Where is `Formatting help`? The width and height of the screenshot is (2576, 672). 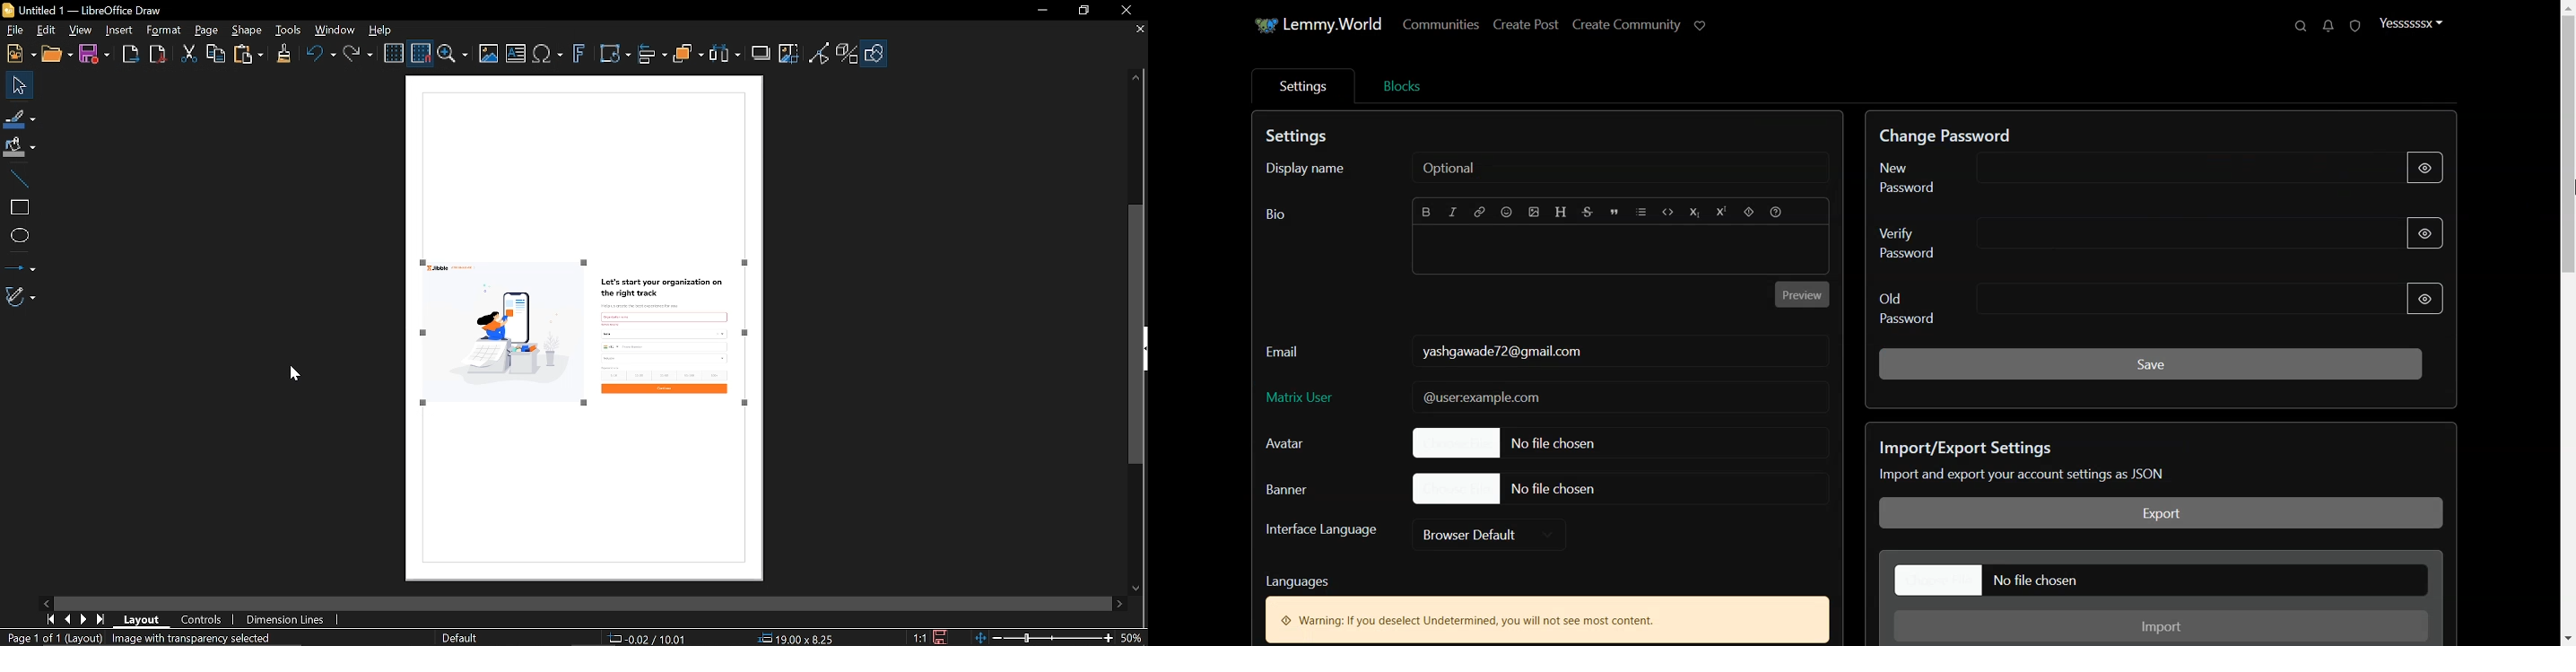
Formatting help is located at coordinates (1776, 212).